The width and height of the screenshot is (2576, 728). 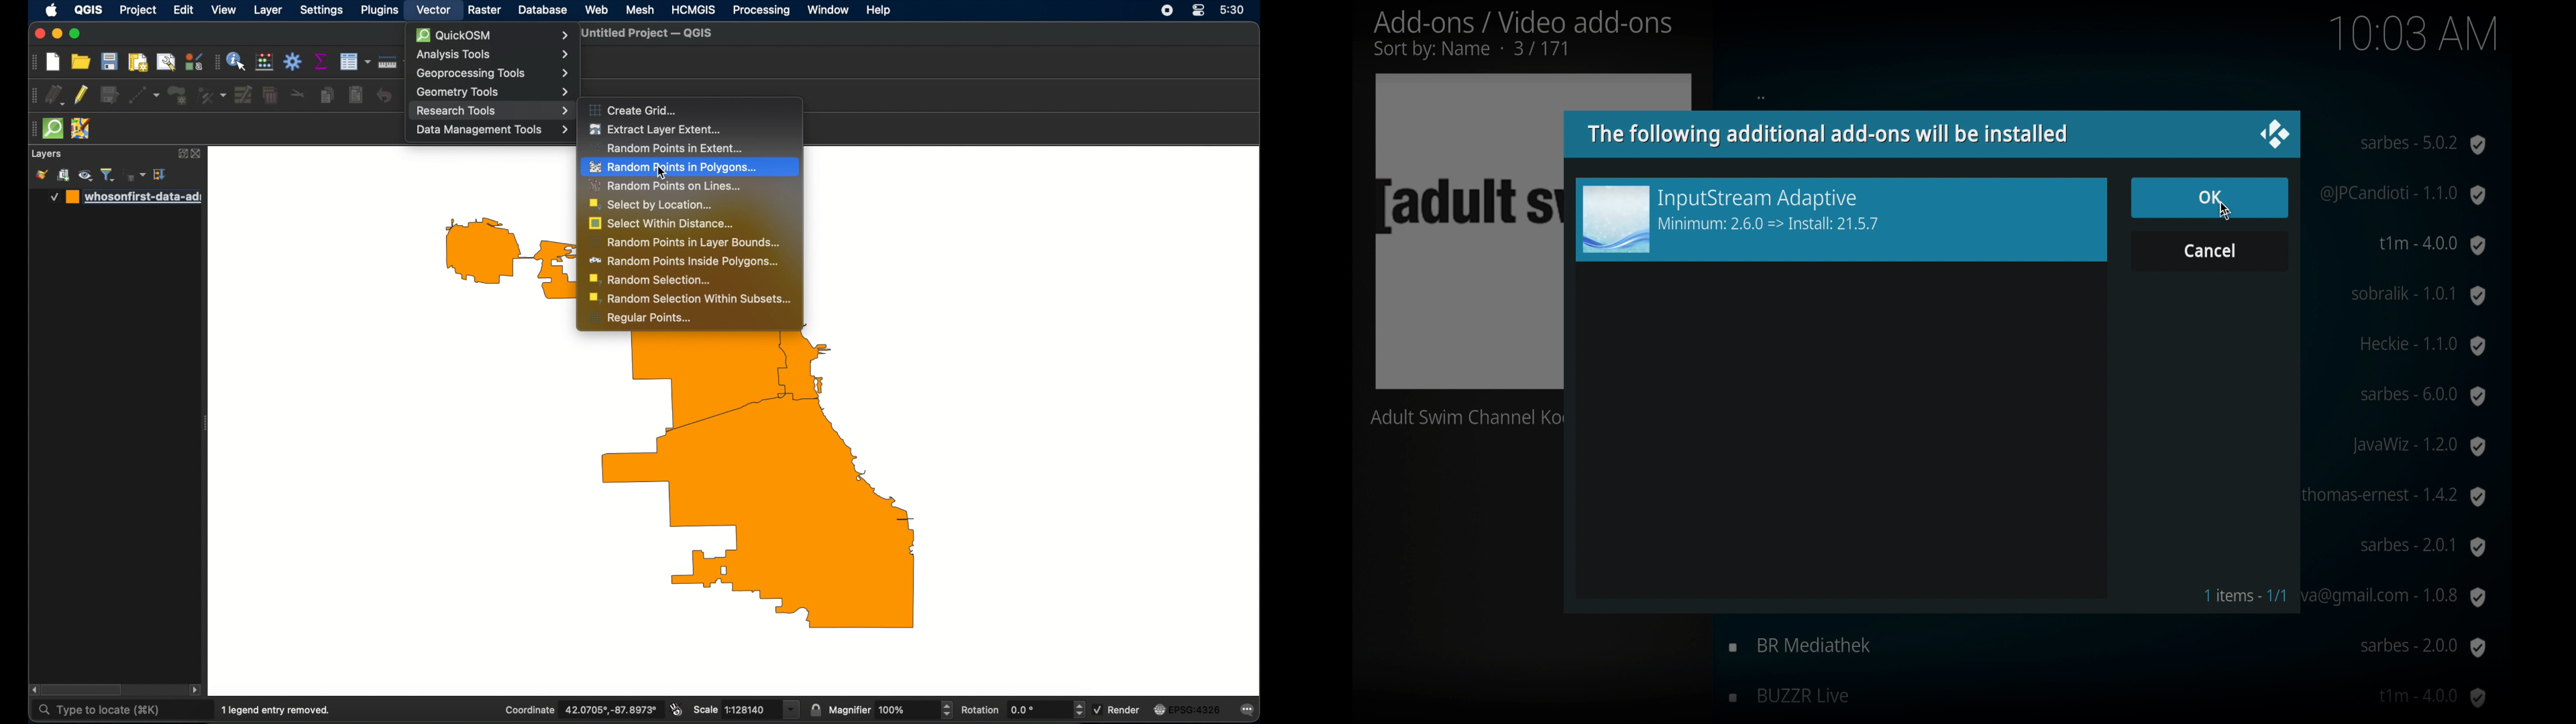 What do you see at coordinates (380, 11) in the screenshot?
I see `plugins` at bounding box center [380, 11].